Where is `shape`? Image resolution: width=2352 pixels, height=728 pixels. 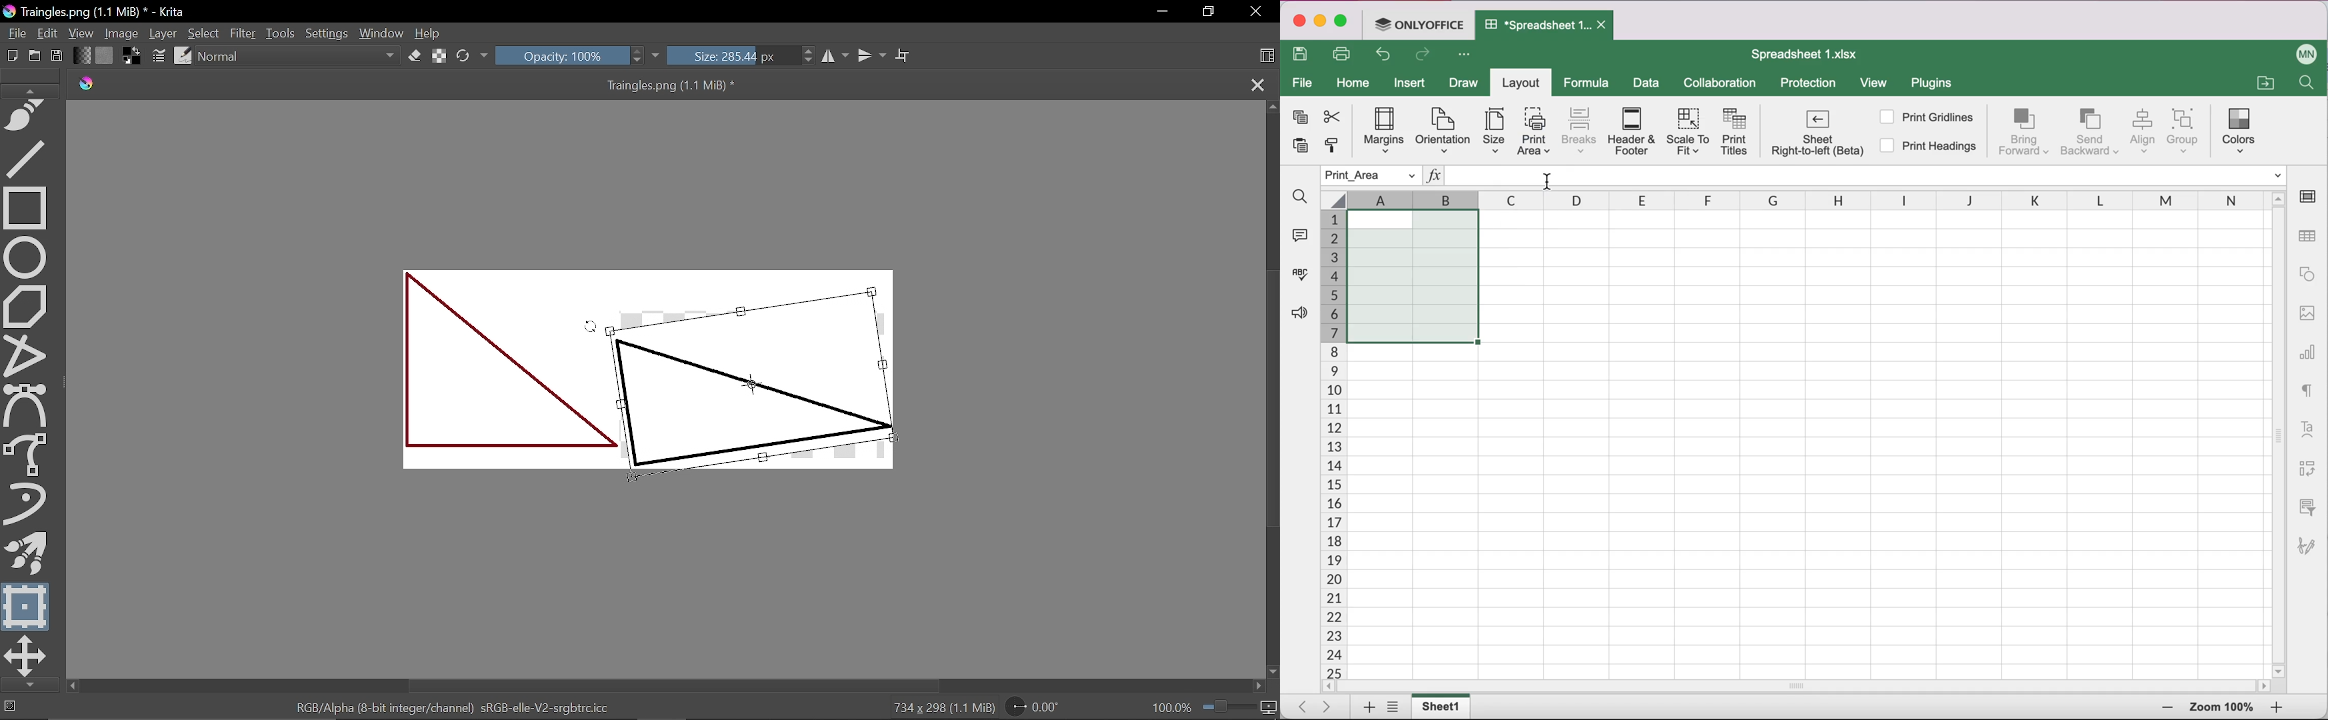 shape is located at coordinates (2307, 274).